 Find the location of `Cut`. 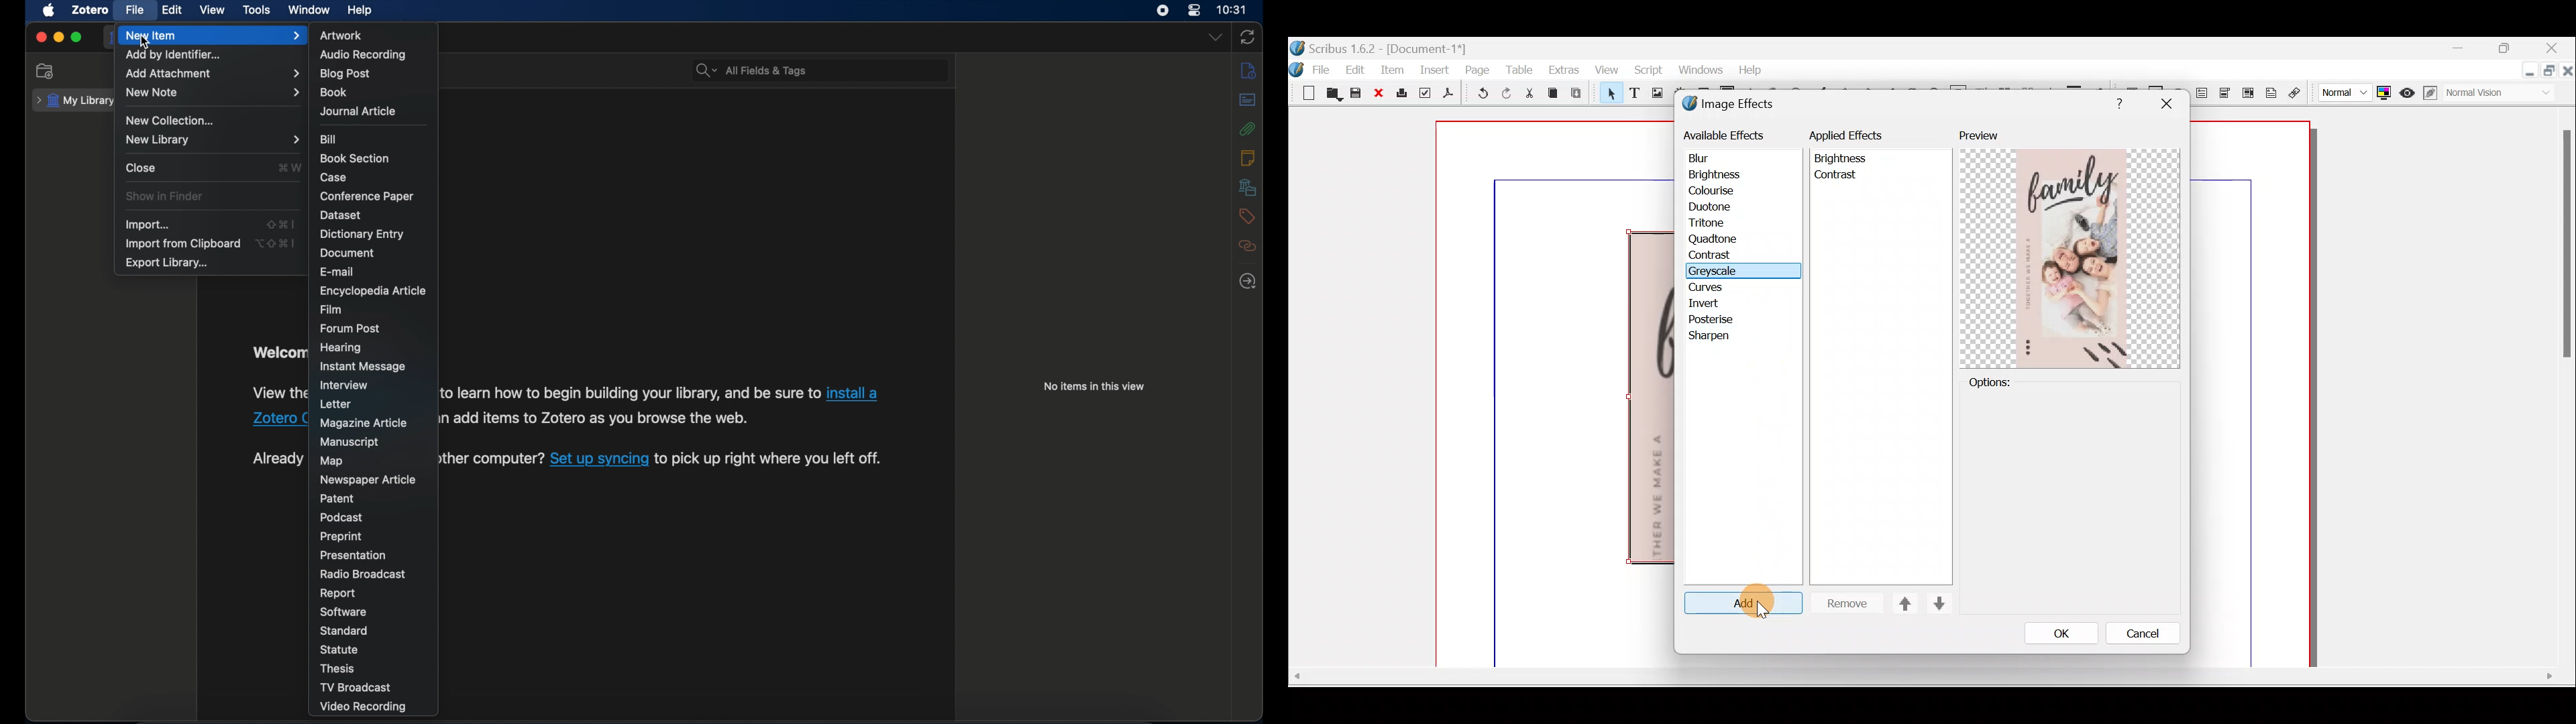

Cut is located at coordinates (1530, 94).